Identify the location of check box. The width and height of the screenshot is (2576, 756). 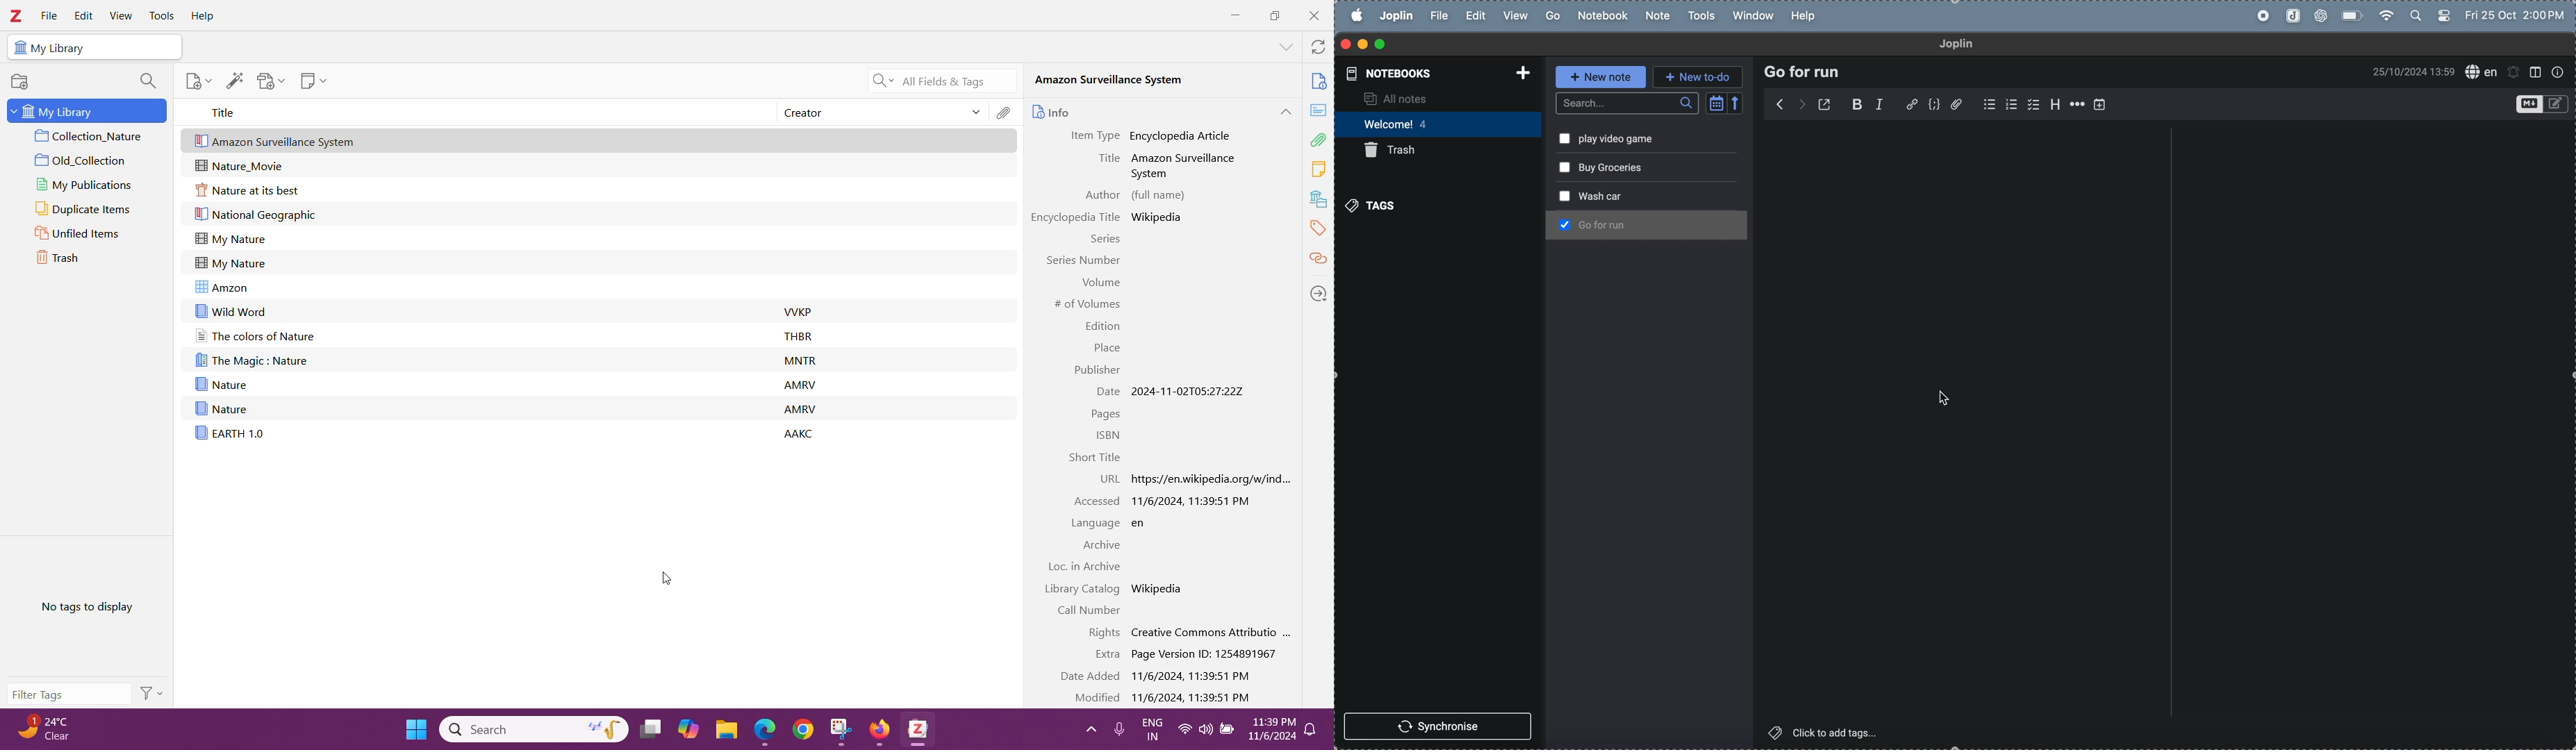
(2031, 105).